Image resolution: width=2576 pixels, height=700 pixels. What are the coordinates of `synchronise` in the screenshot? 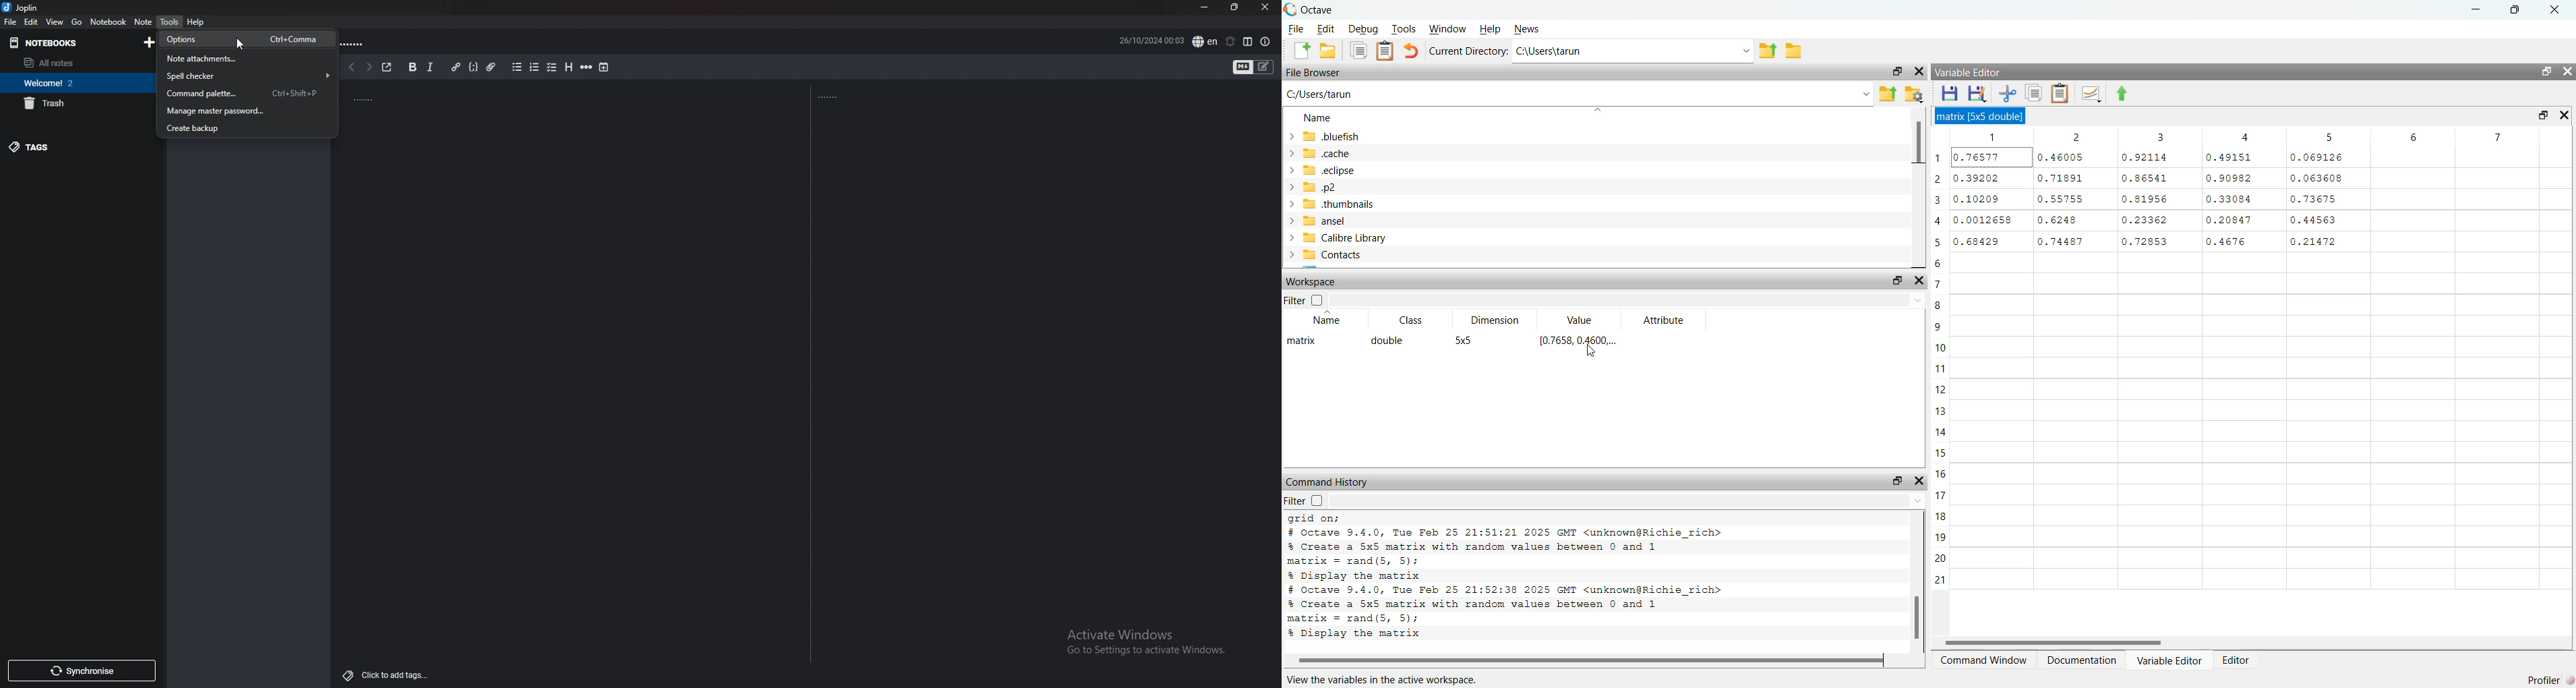 It's located at (82, 671).